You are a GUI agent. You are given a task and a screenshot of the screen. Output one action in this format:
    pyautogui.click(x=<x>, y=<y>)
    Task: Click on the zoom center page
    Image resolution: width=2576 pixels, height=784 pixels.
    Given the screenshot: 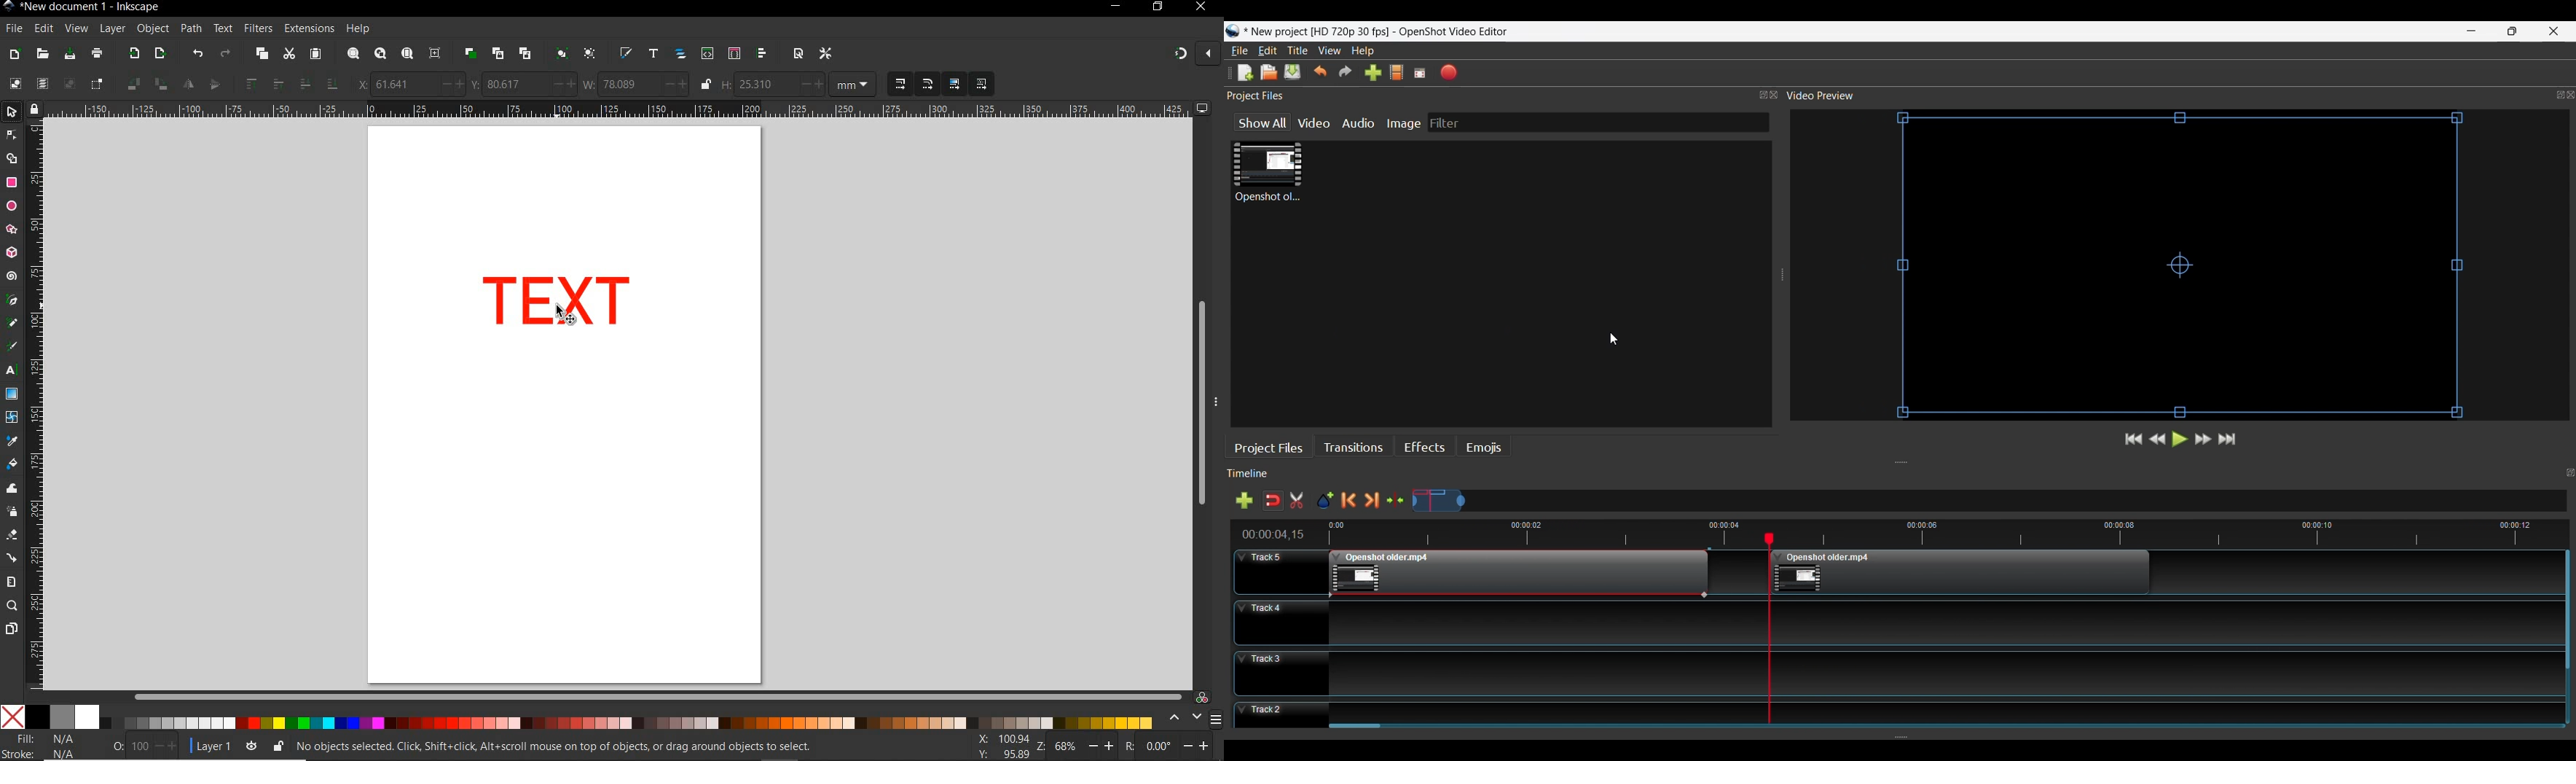 What is the action you would take?
    pyautogui.click(x=438, y=52)
    